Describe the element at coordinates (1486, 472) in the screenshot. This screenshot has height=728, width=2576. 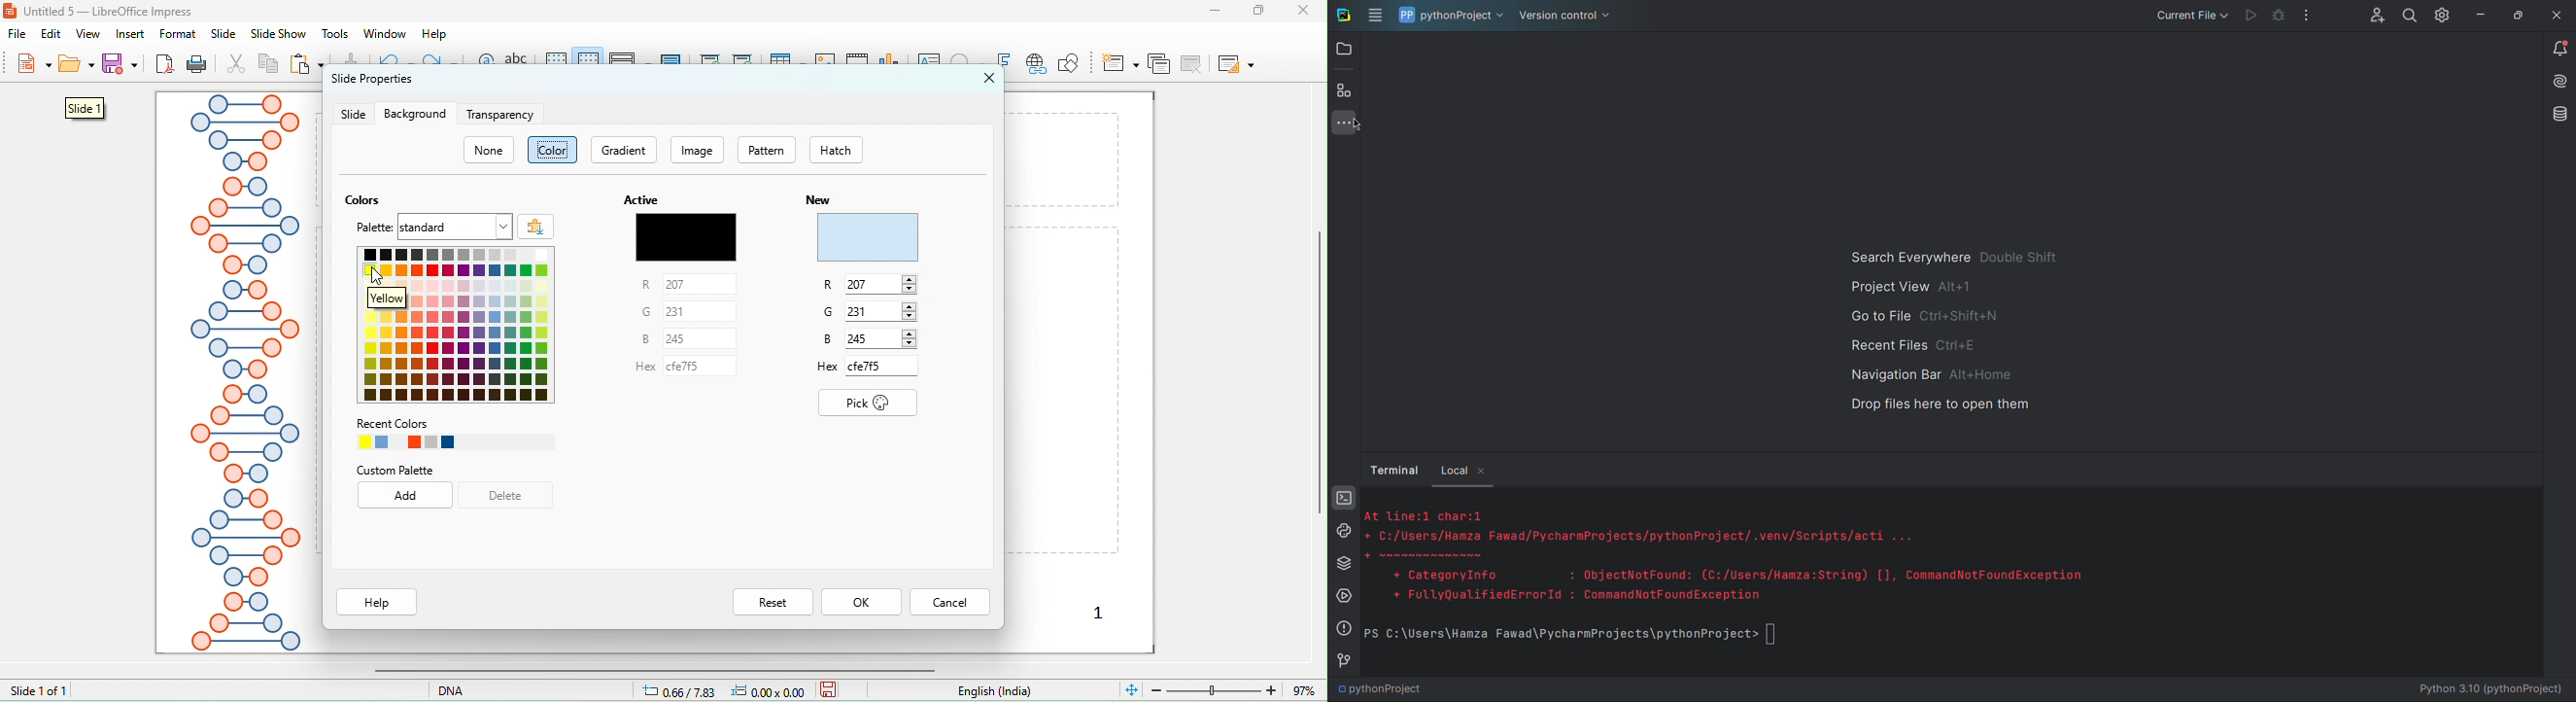
I see `close` at that location.